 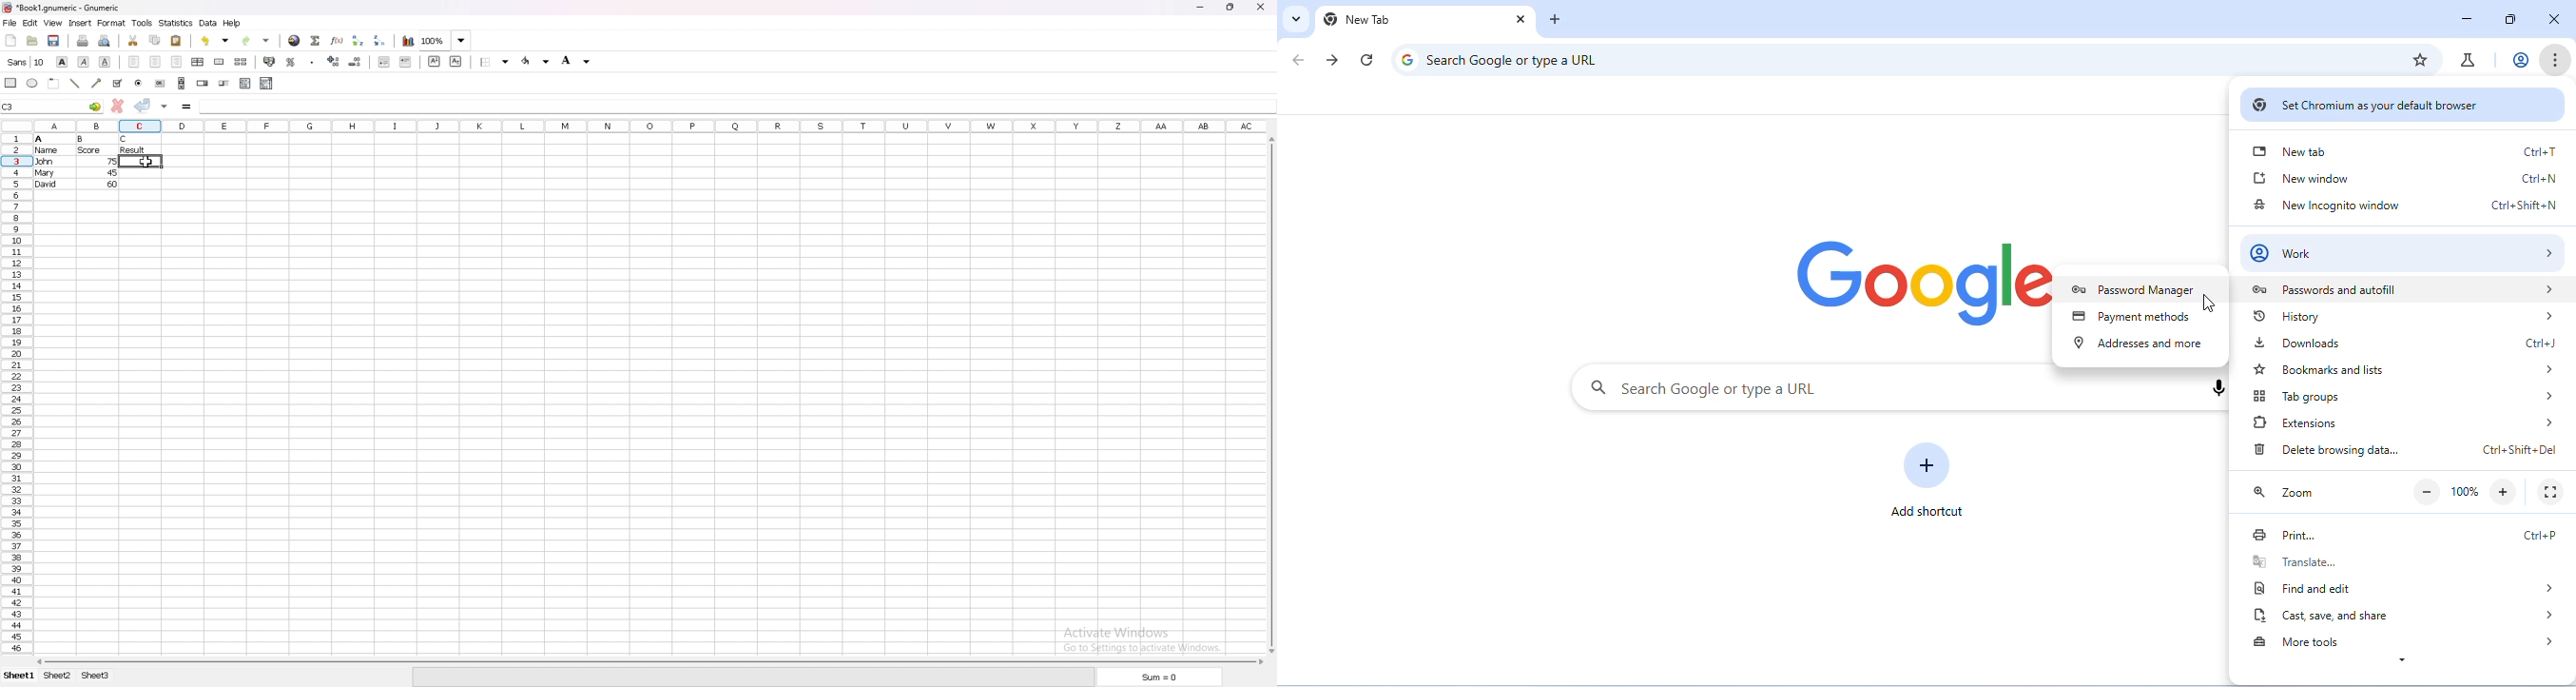 What do you see at coordinates (2405, 369) in the screenshot?
I see `bookmarks and lists` at bounding box center [2405, 369].